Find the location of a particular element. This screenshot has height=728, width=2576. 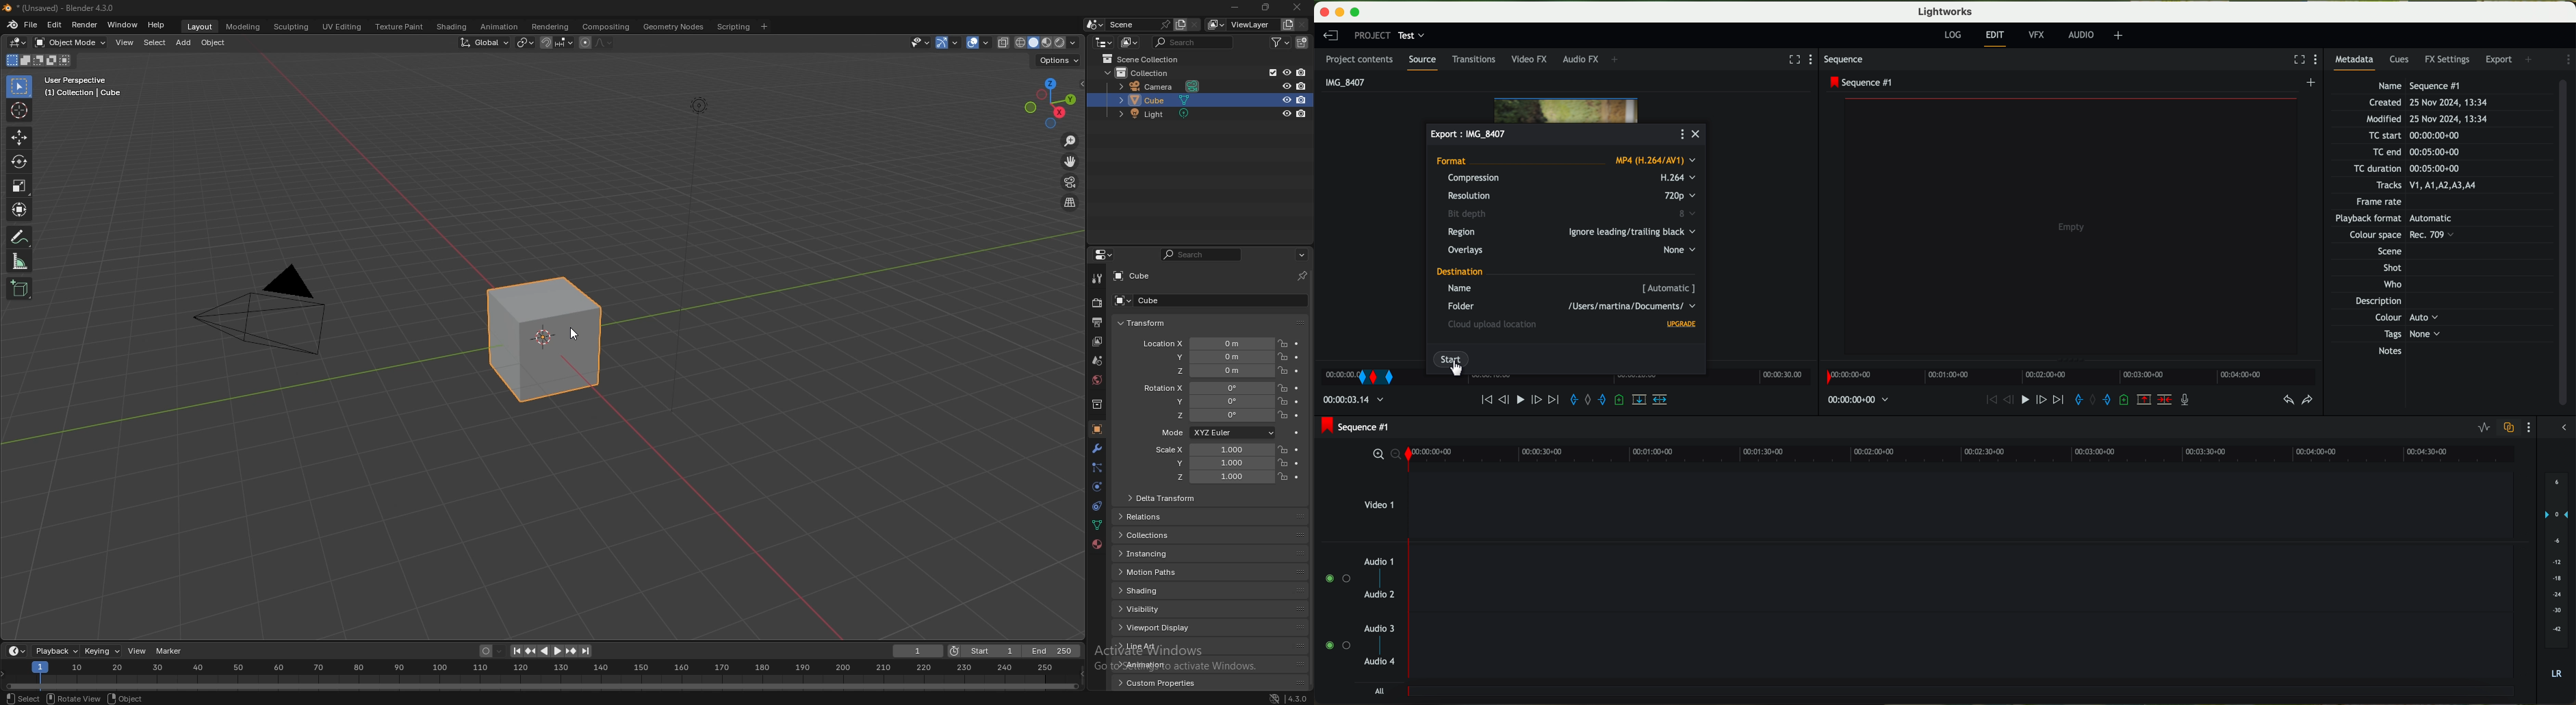

keying is located at coordinates (102, 651).